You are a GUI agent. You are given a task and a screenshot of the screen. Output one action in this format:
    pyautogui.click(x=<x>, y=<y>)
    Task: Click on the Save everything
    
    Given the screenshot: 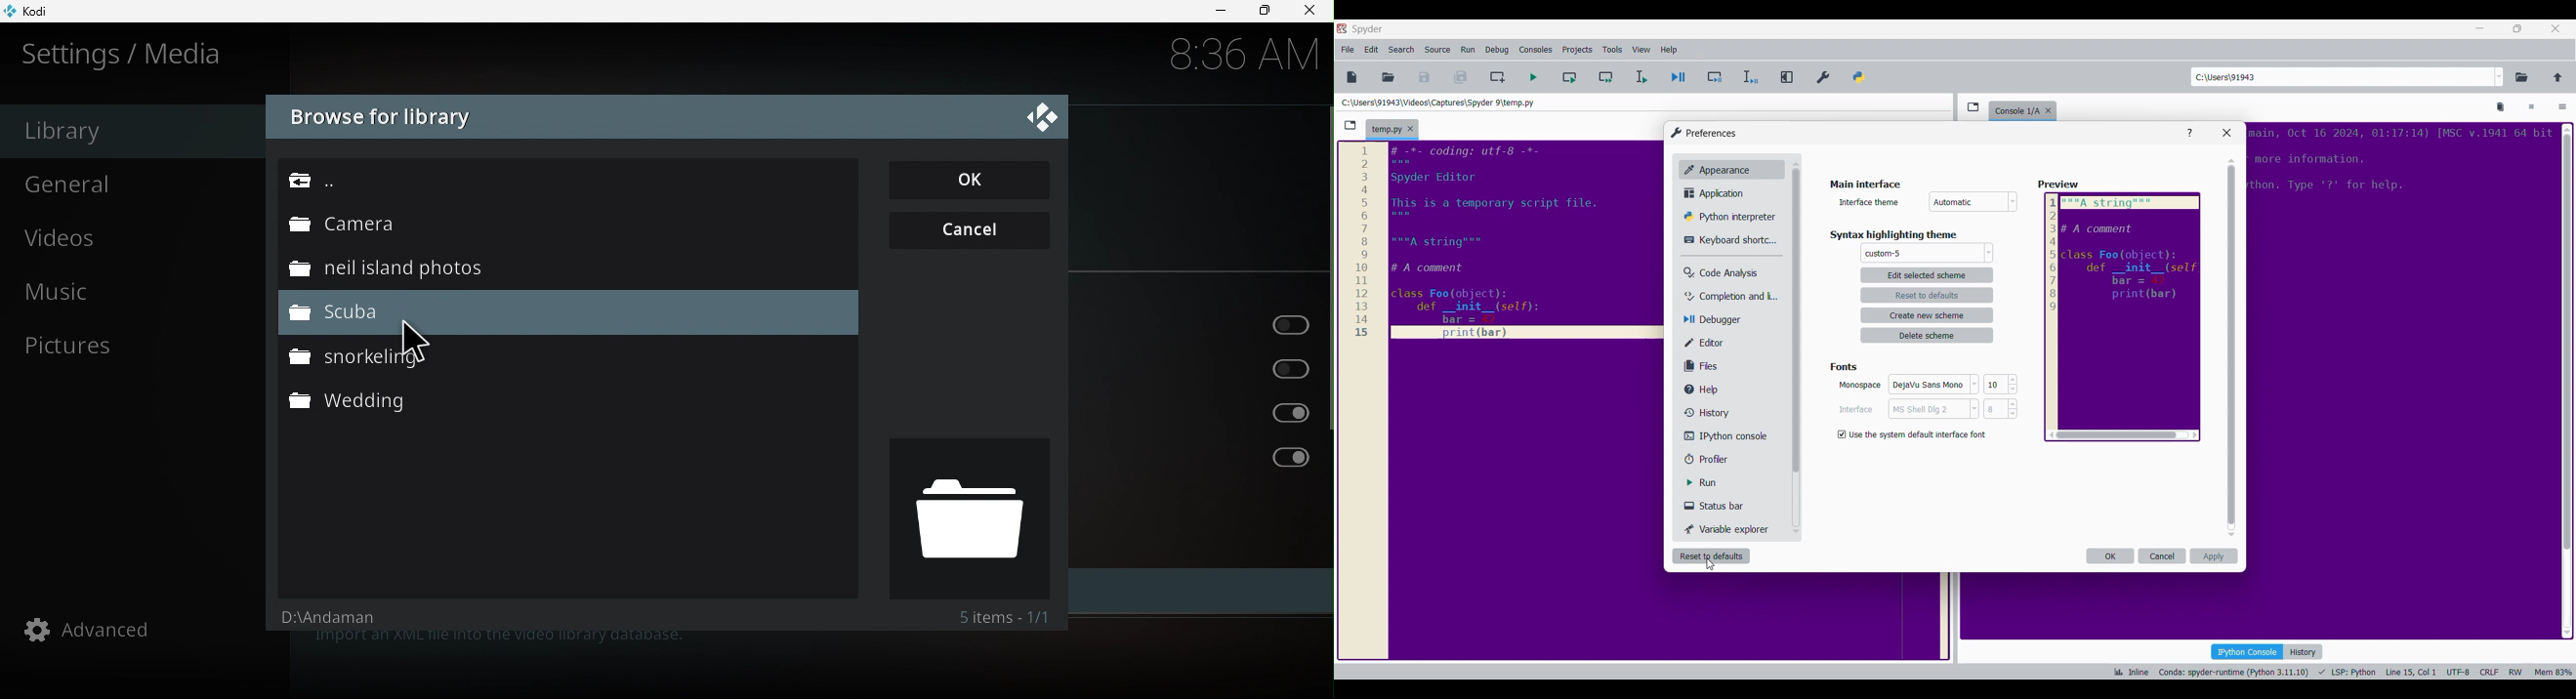 What is the action you would take?
    pyautogui.click(x=1461, y=77)
    